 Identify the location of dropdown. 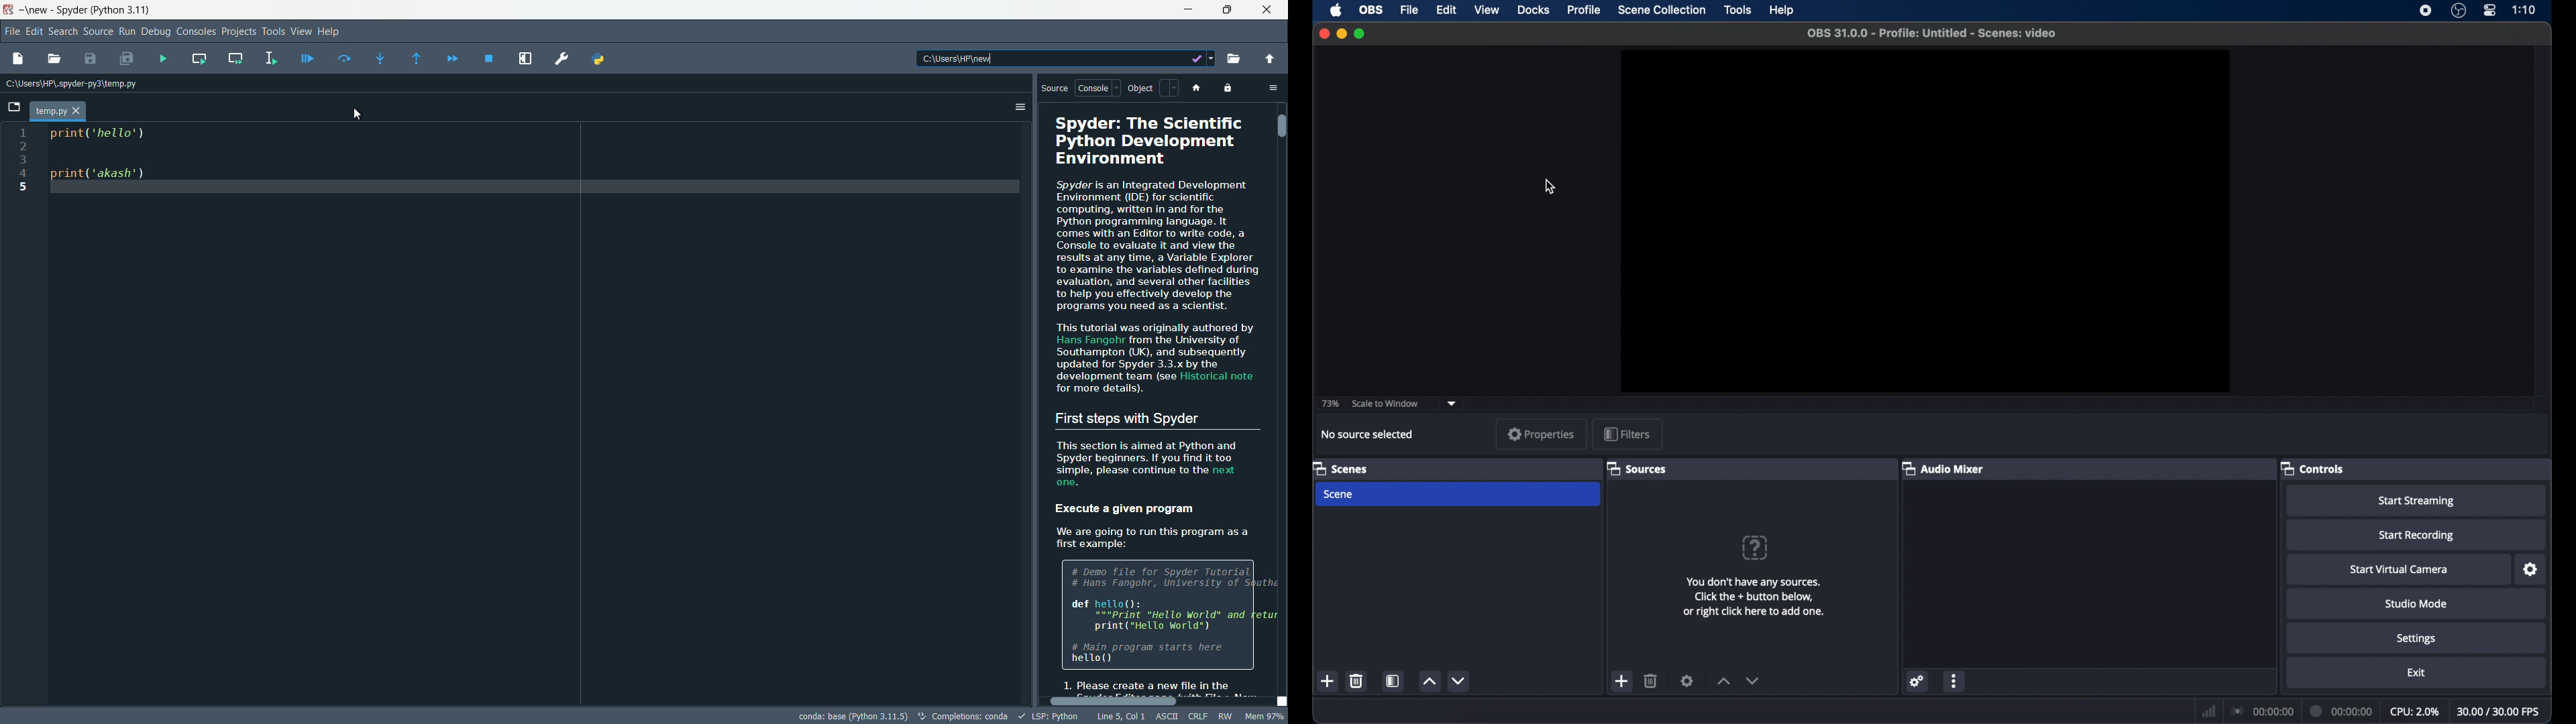
(1452, 402).